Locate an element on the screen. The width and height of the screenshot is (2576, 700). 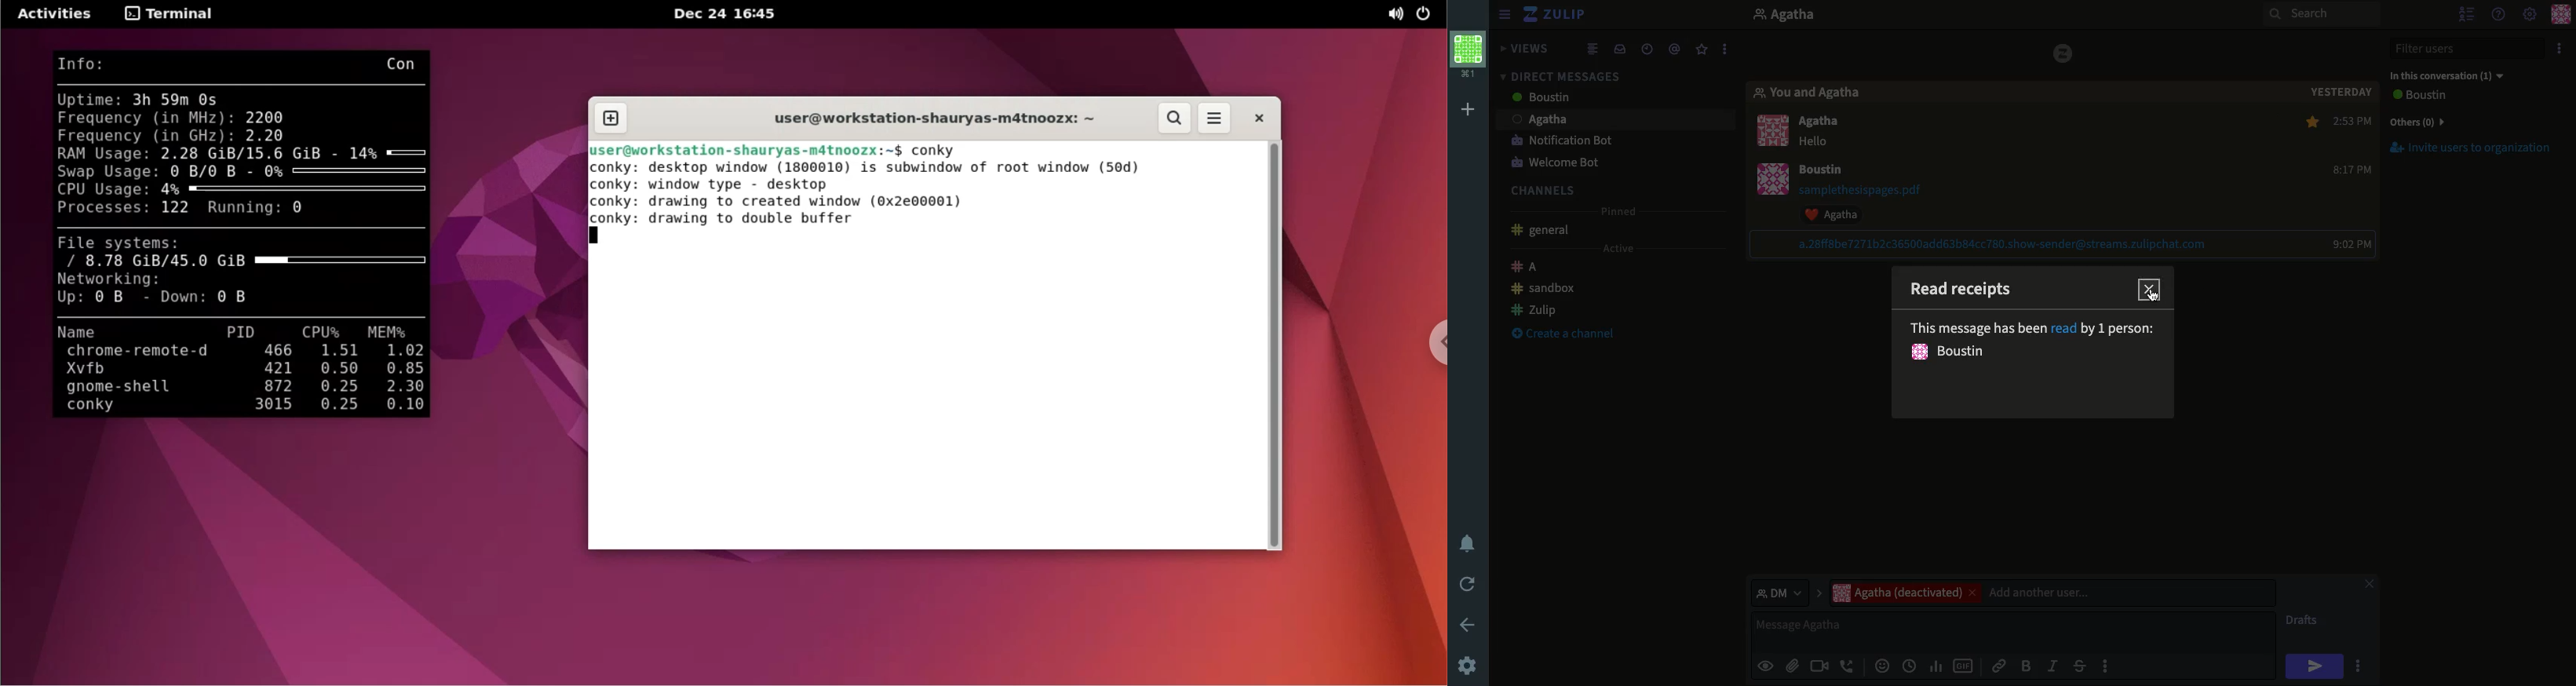
Back is located at coordinates (1465, 623).